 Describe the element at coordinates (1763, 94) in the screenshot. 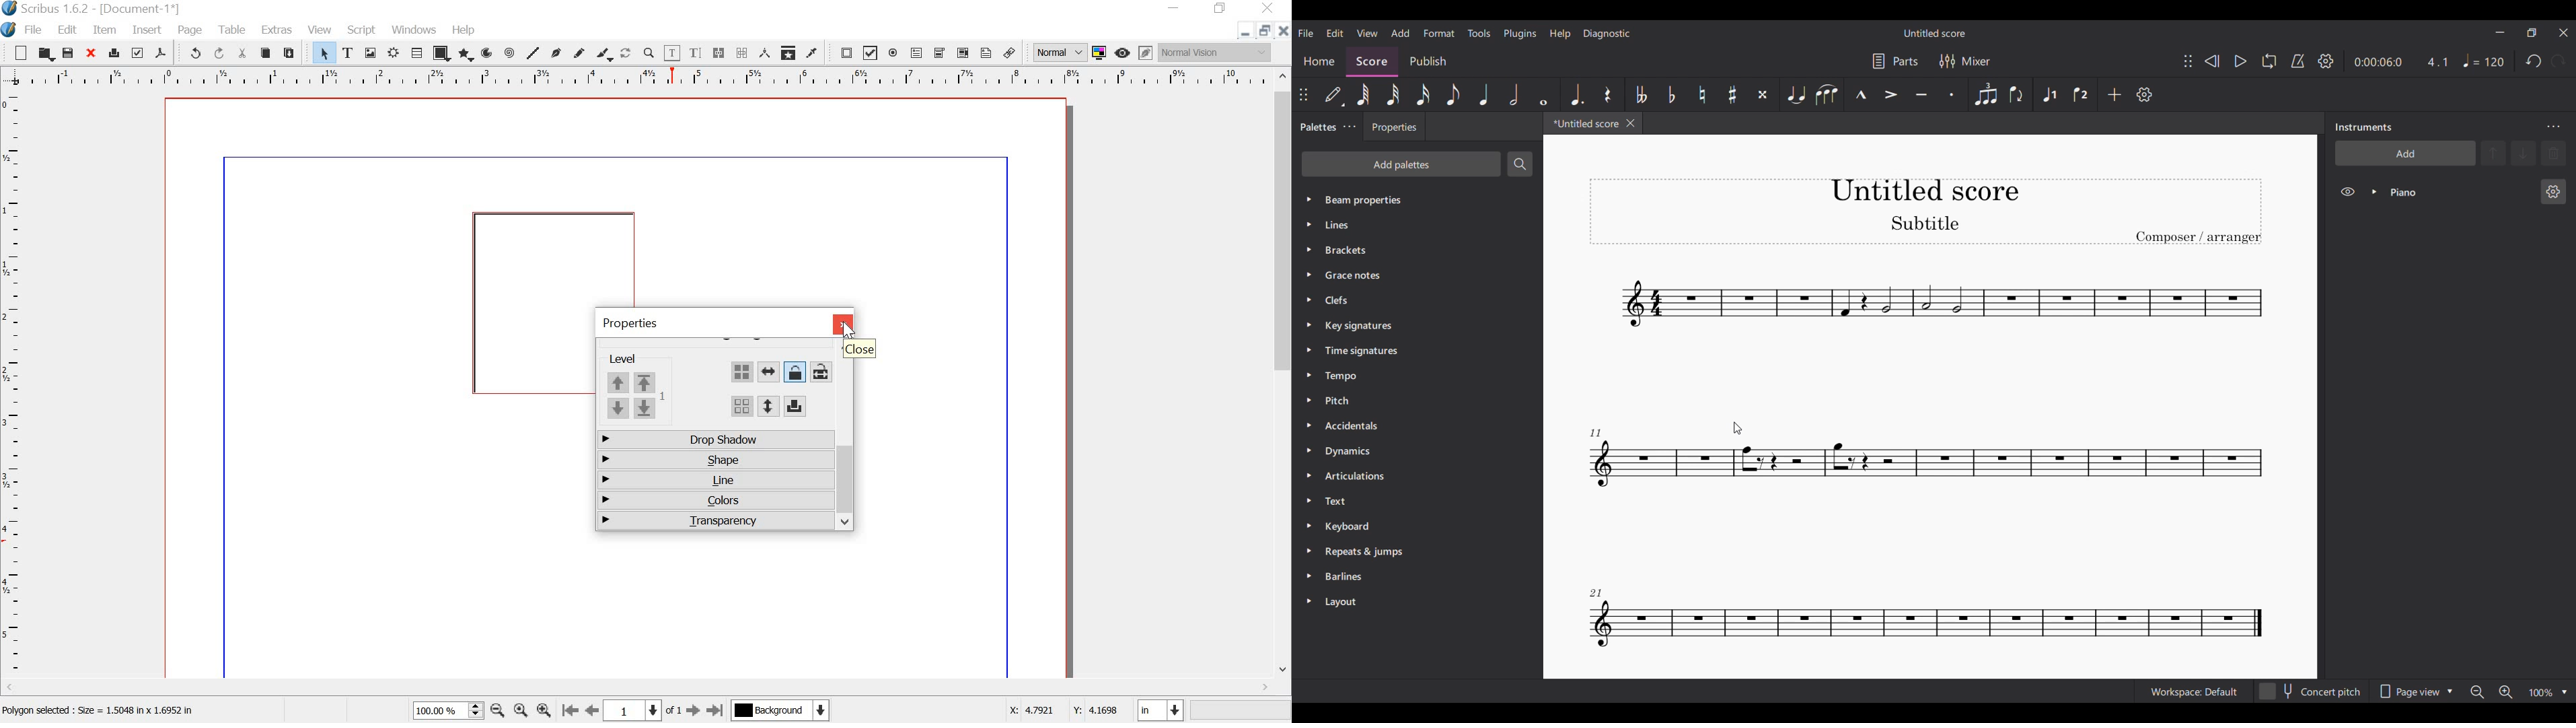

I see `Toggle double sharp` at that location.